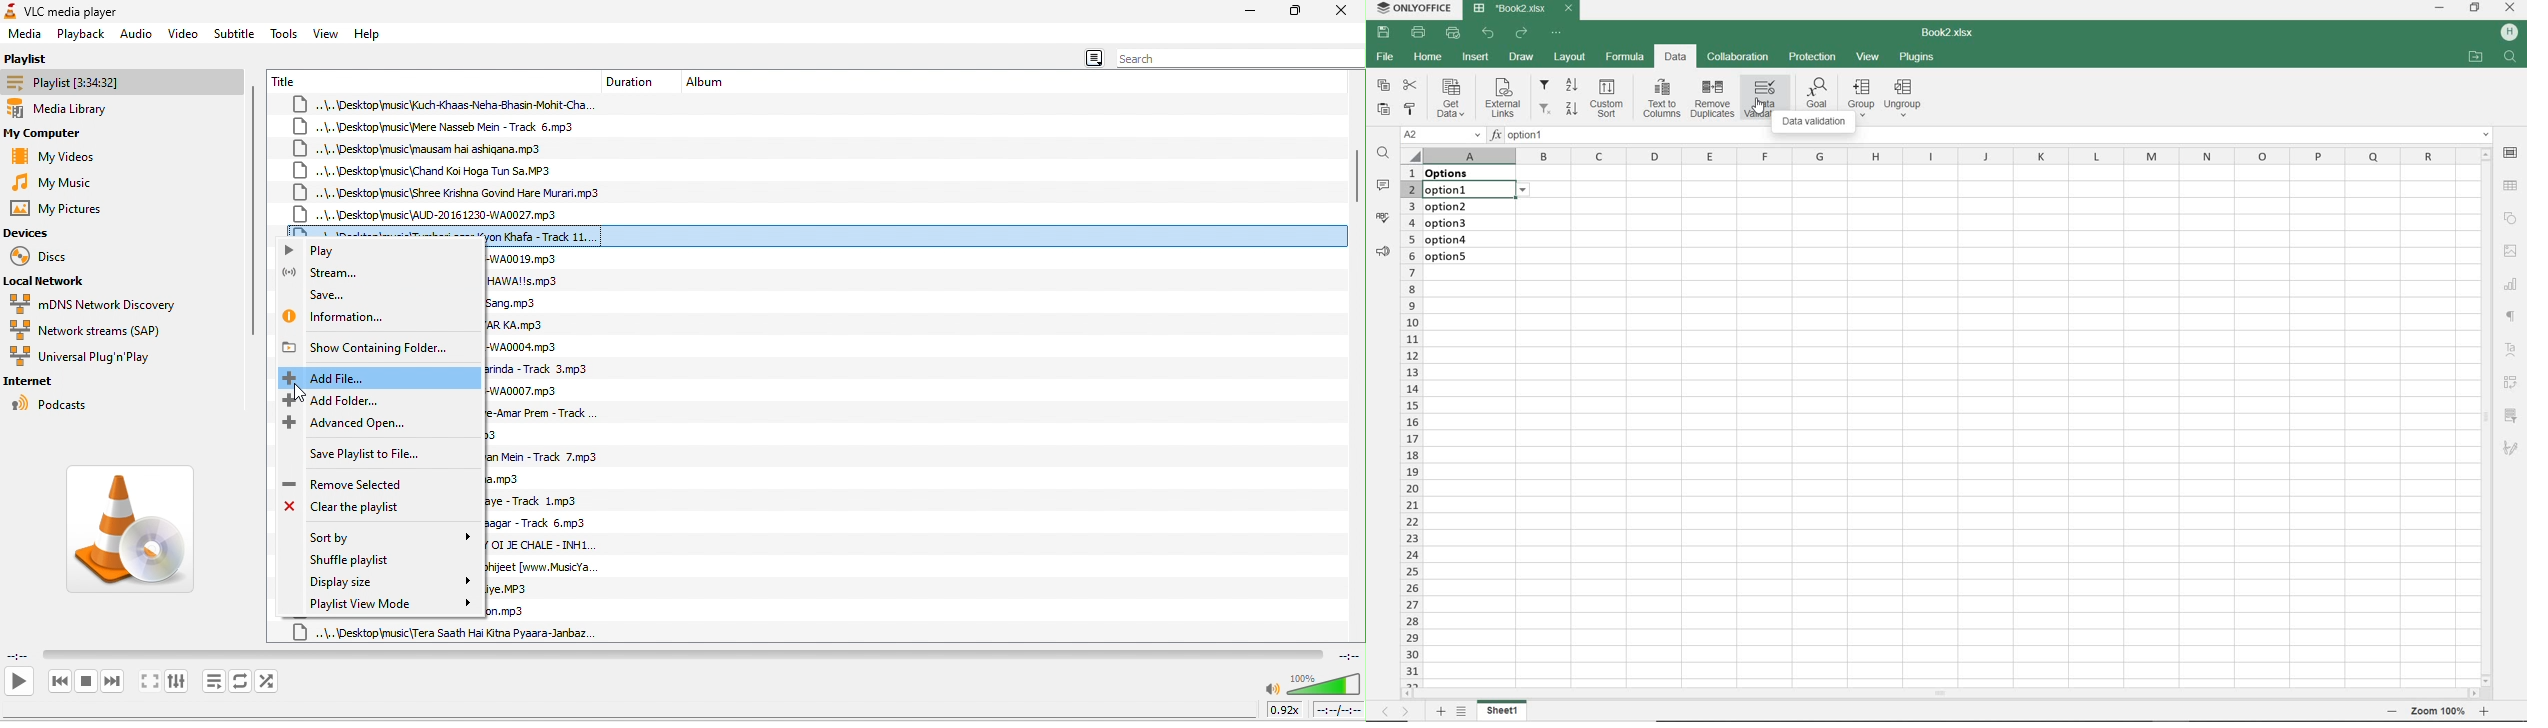 The width and height of the screenshot is (2548, 728). What do you see at coordinates (343, 317) in the screenshot?
I see `information` at bounding box center [343, 317].